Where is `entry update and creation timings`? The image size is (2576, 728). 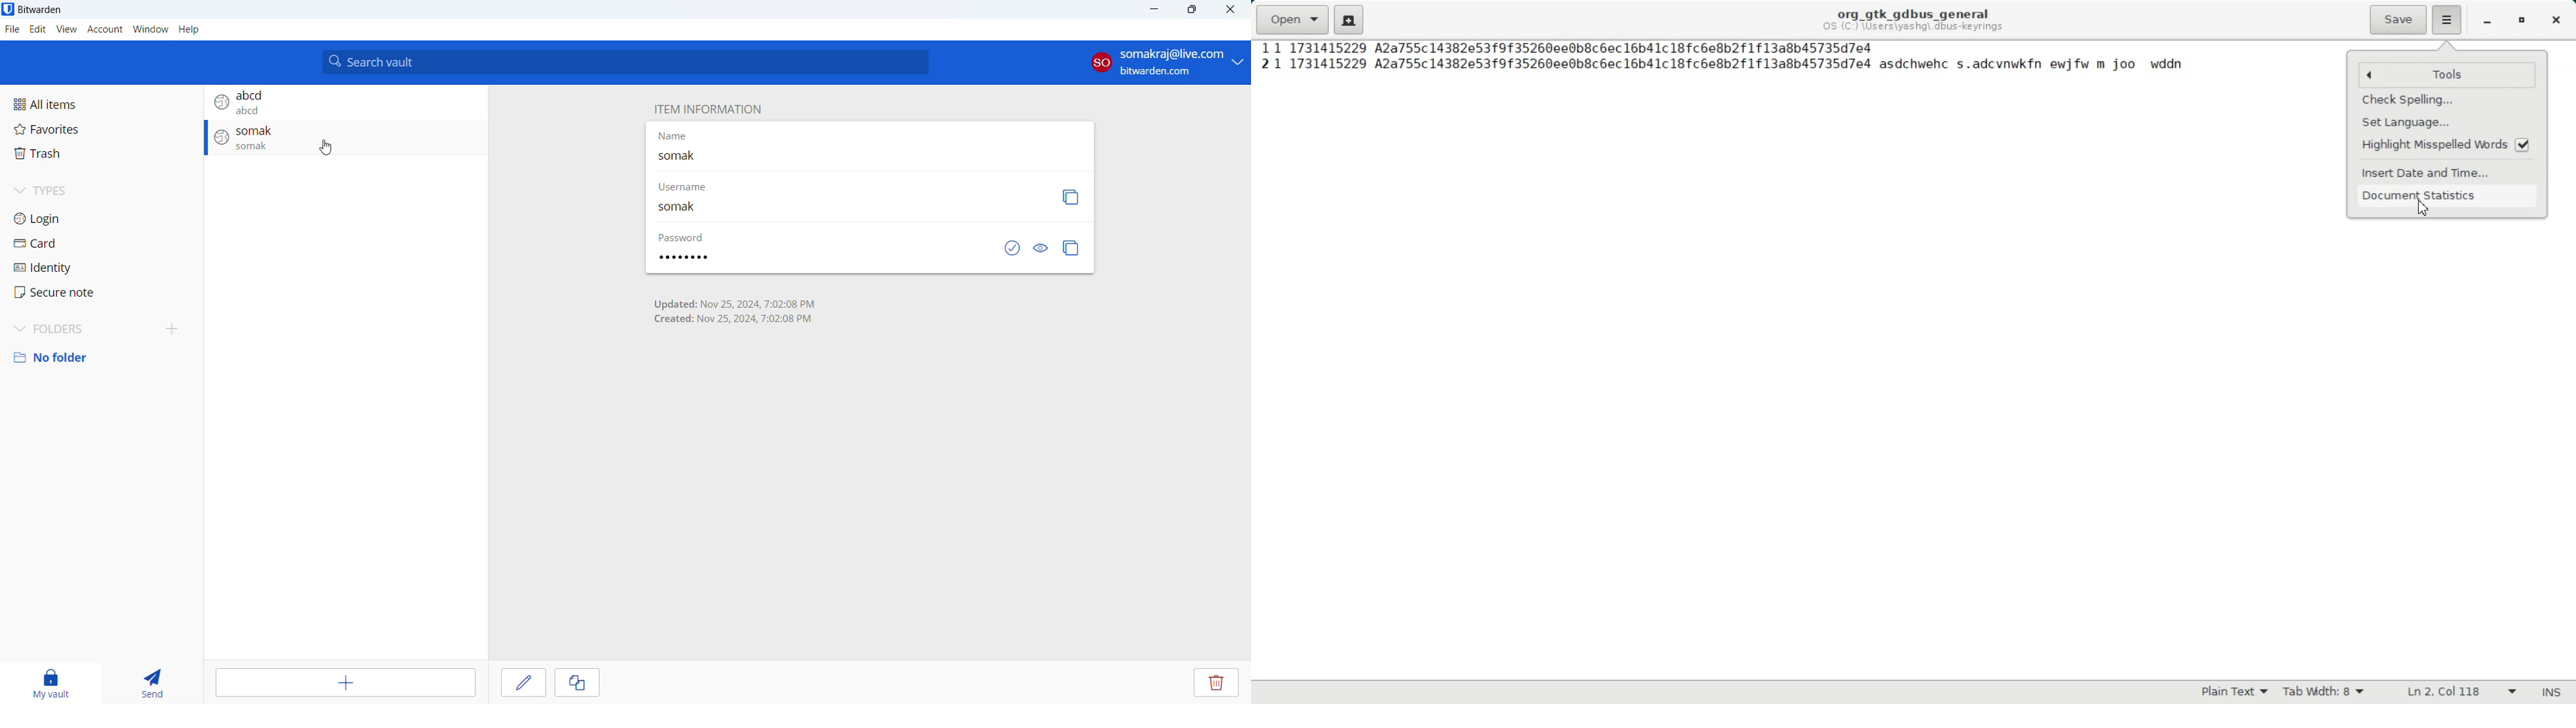
entry update and creation timings is located at coordinates (735, 312).